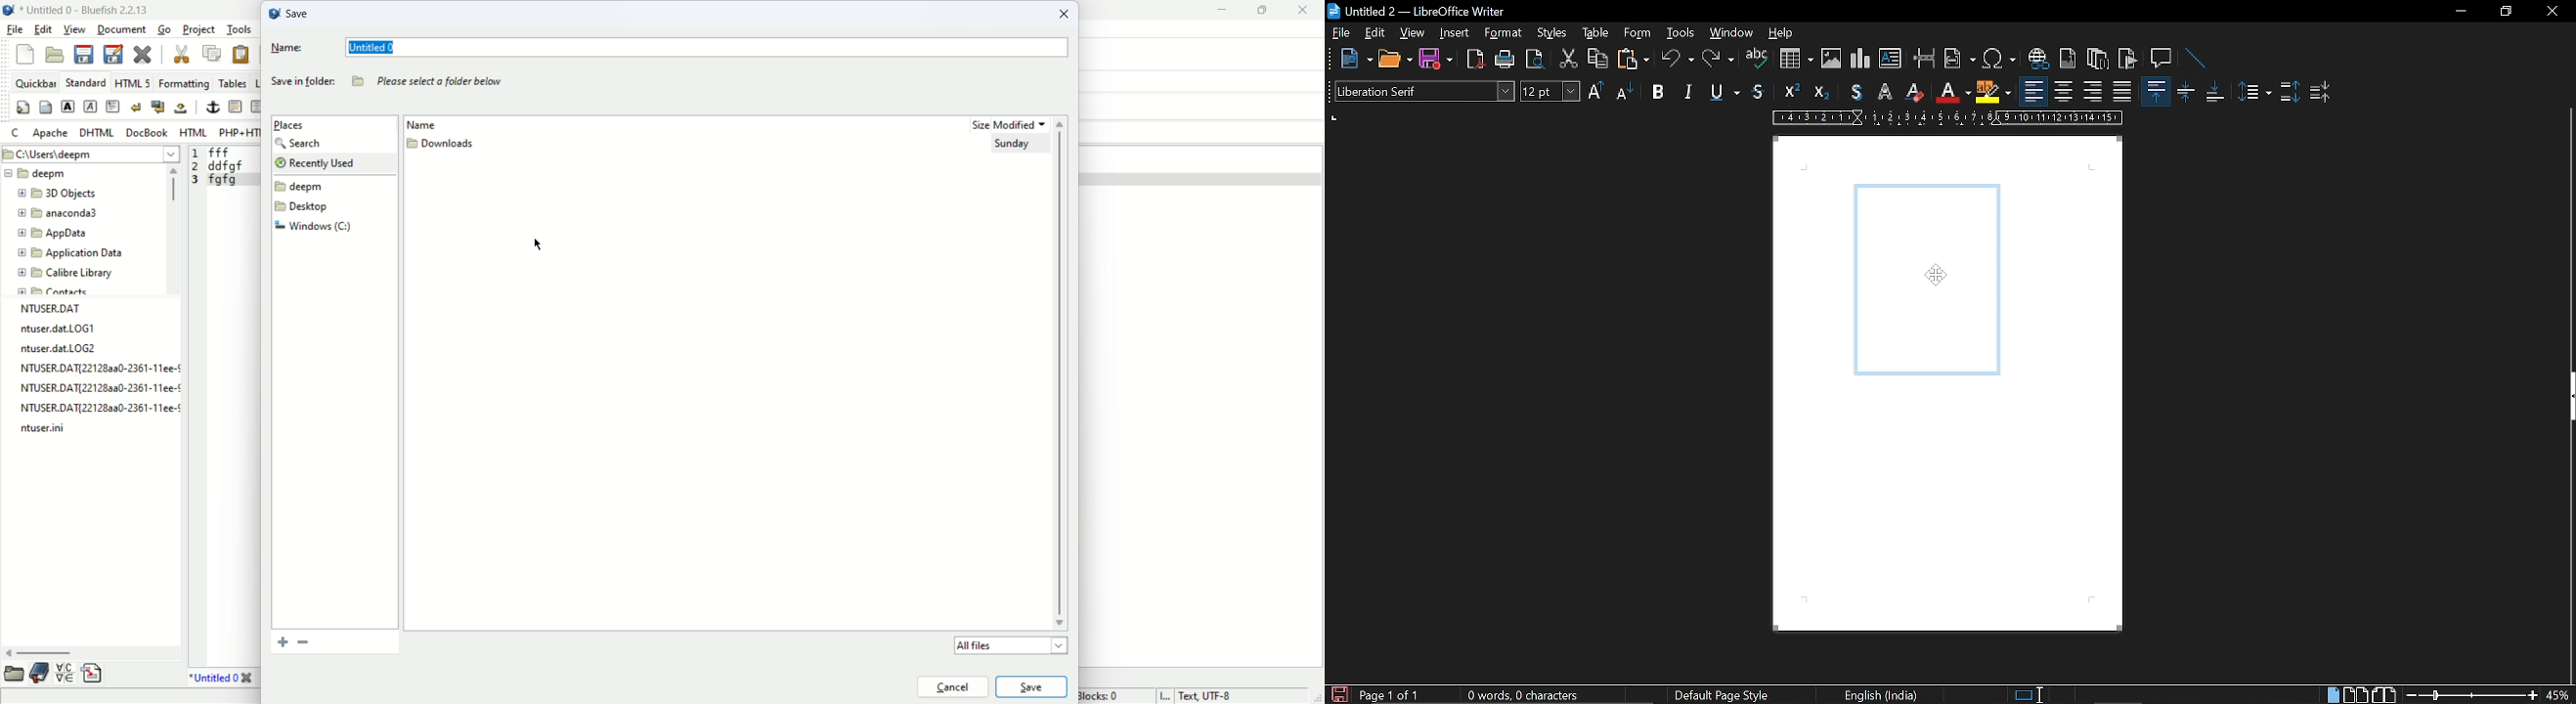  Describe the element at coordinates (1566, 62) in the screenshot. I see `cut` at that location.